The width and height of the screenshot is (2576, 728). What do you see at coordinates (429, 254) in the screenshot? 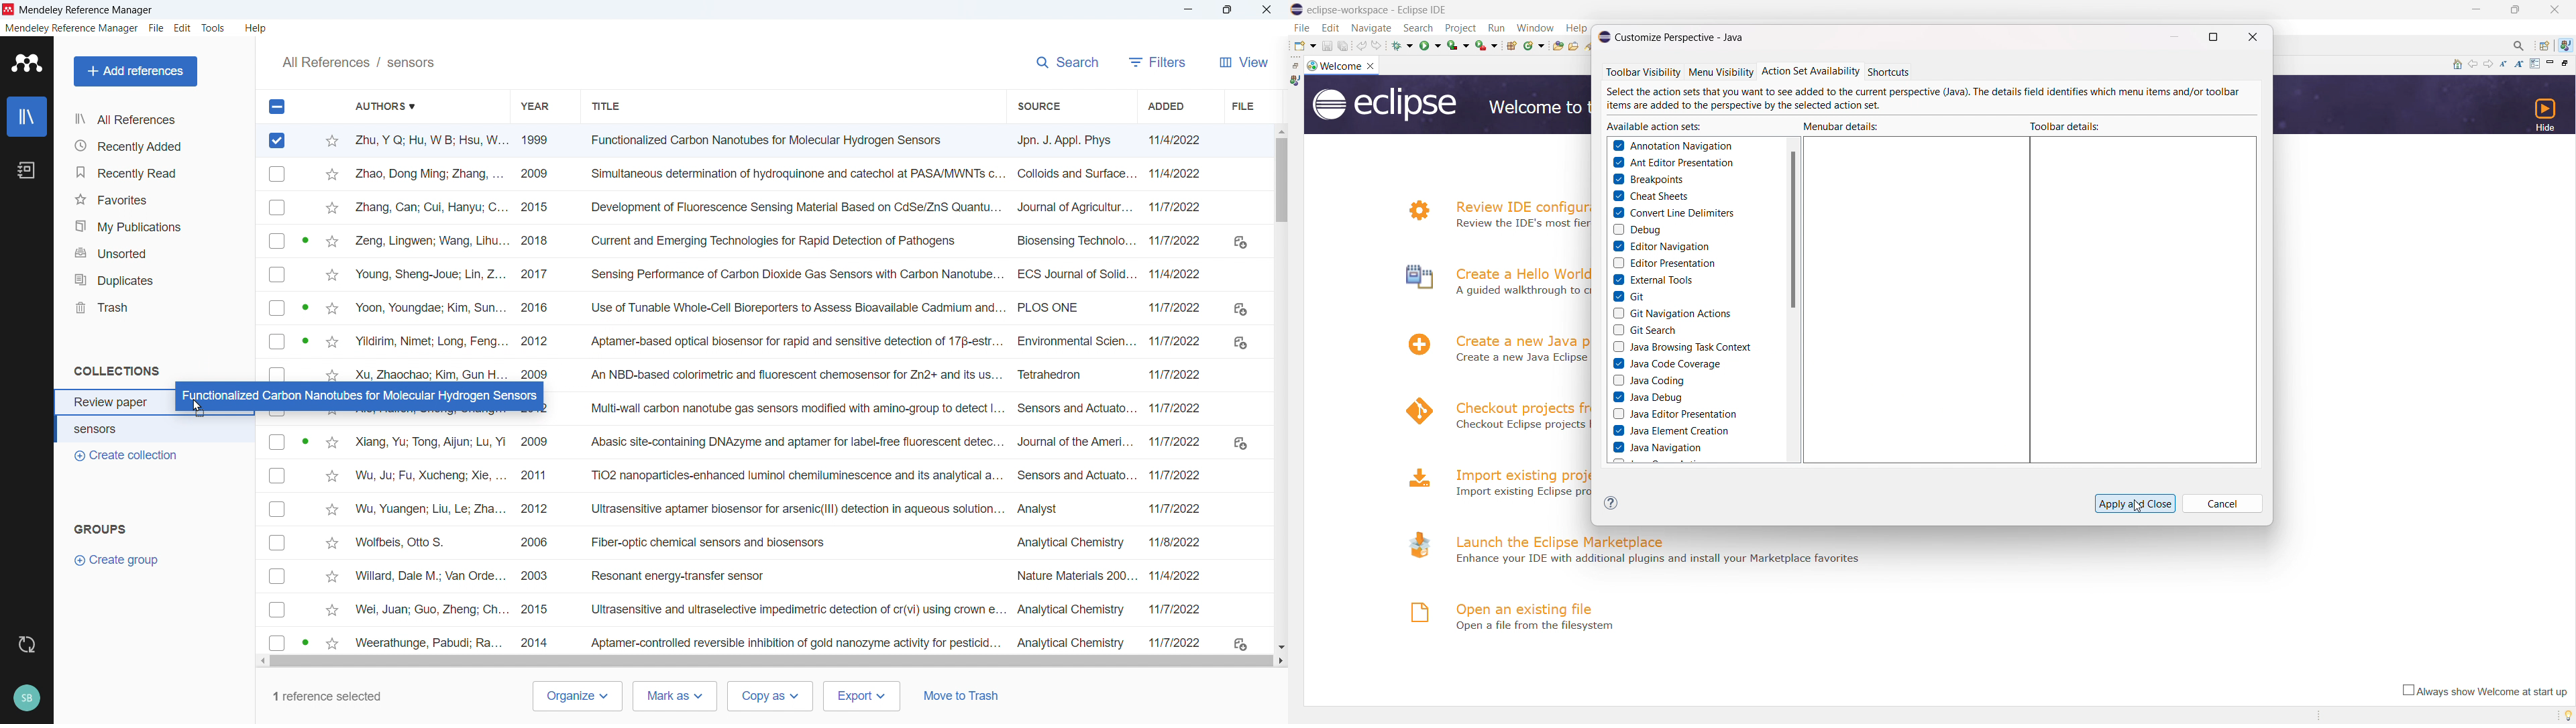
I see `Authors of individual entries ` at bounding box center [429, 254].